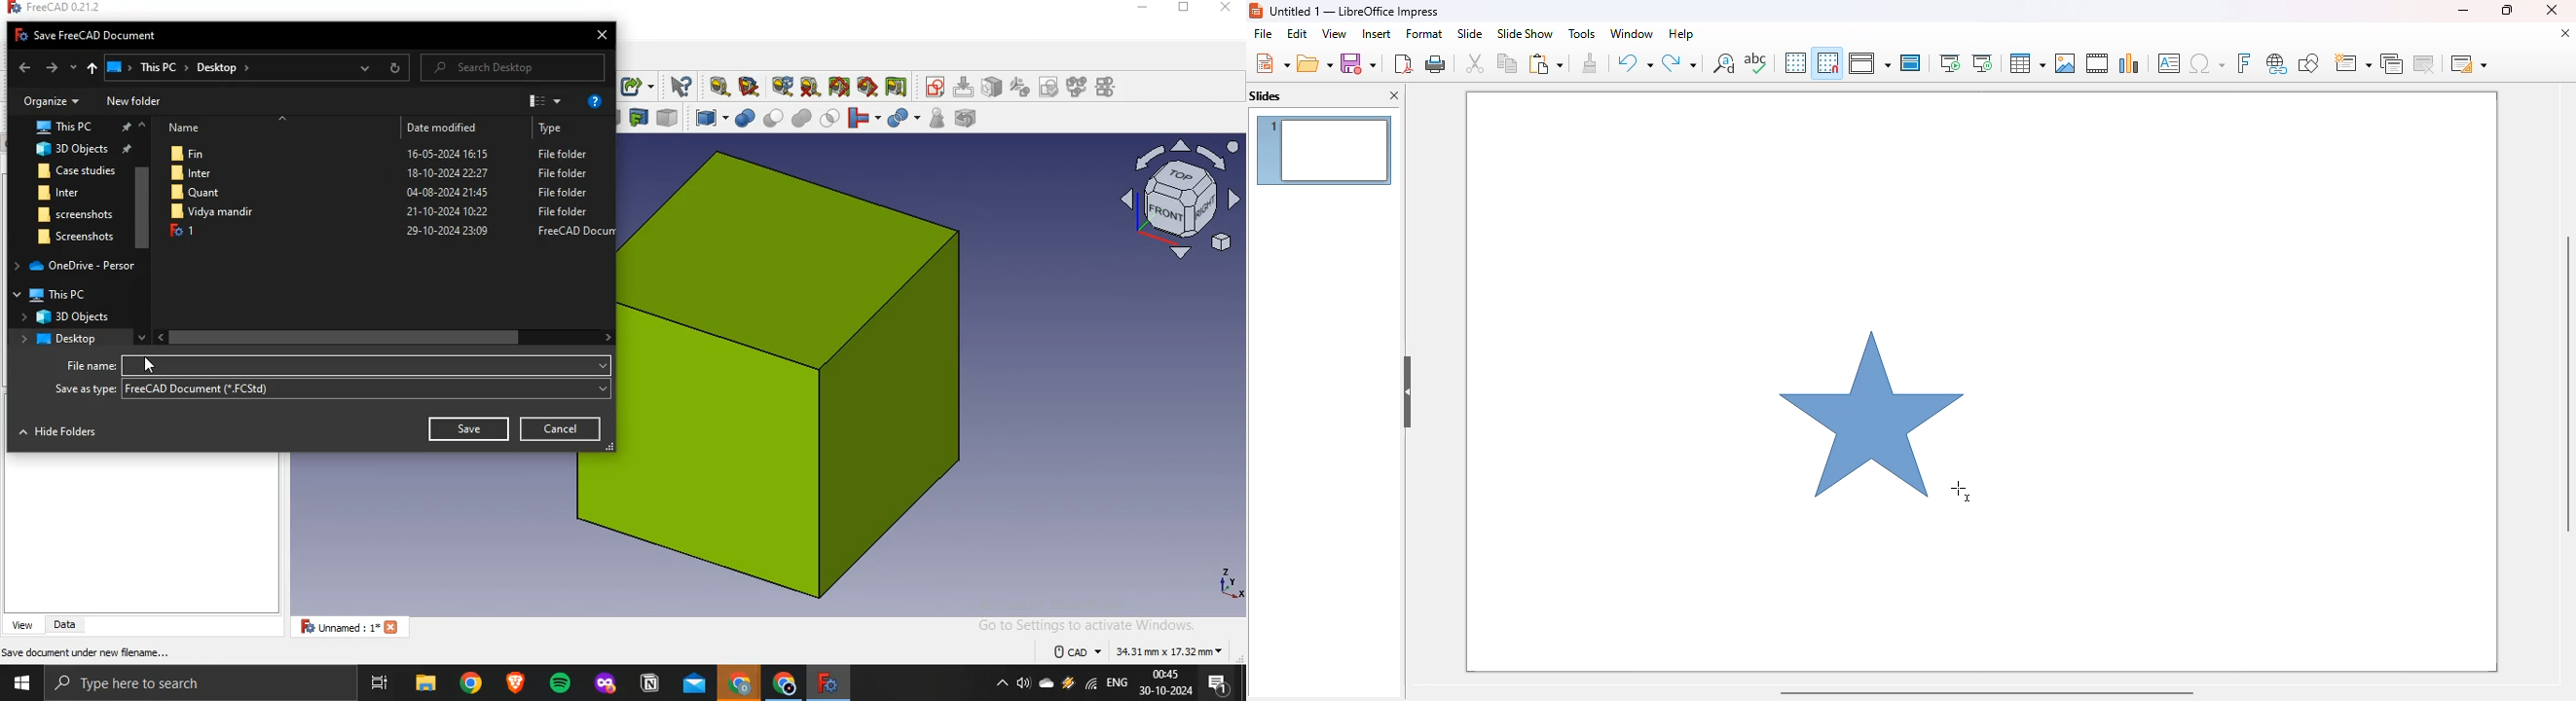  Describe the element at coordinates (386, 231) in the screenshot. I see `1` at that location.